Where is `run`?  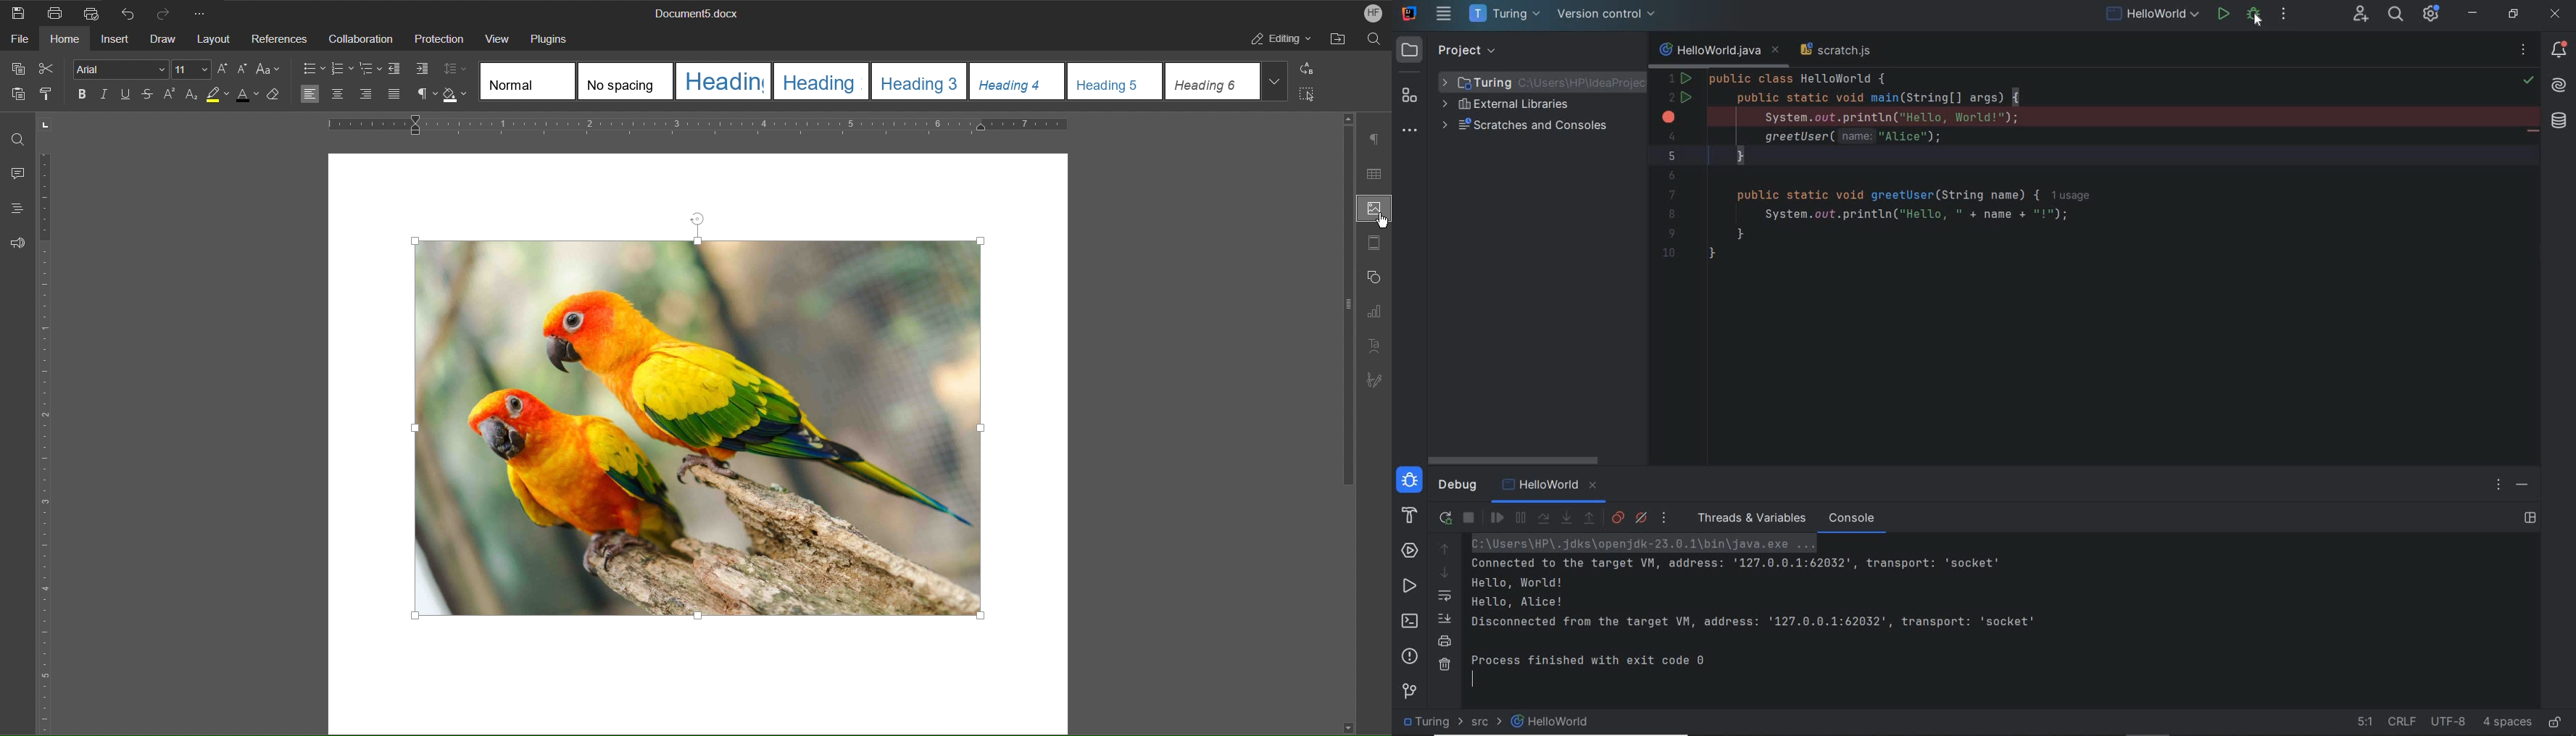 run is located at coordinates (1410, 588).